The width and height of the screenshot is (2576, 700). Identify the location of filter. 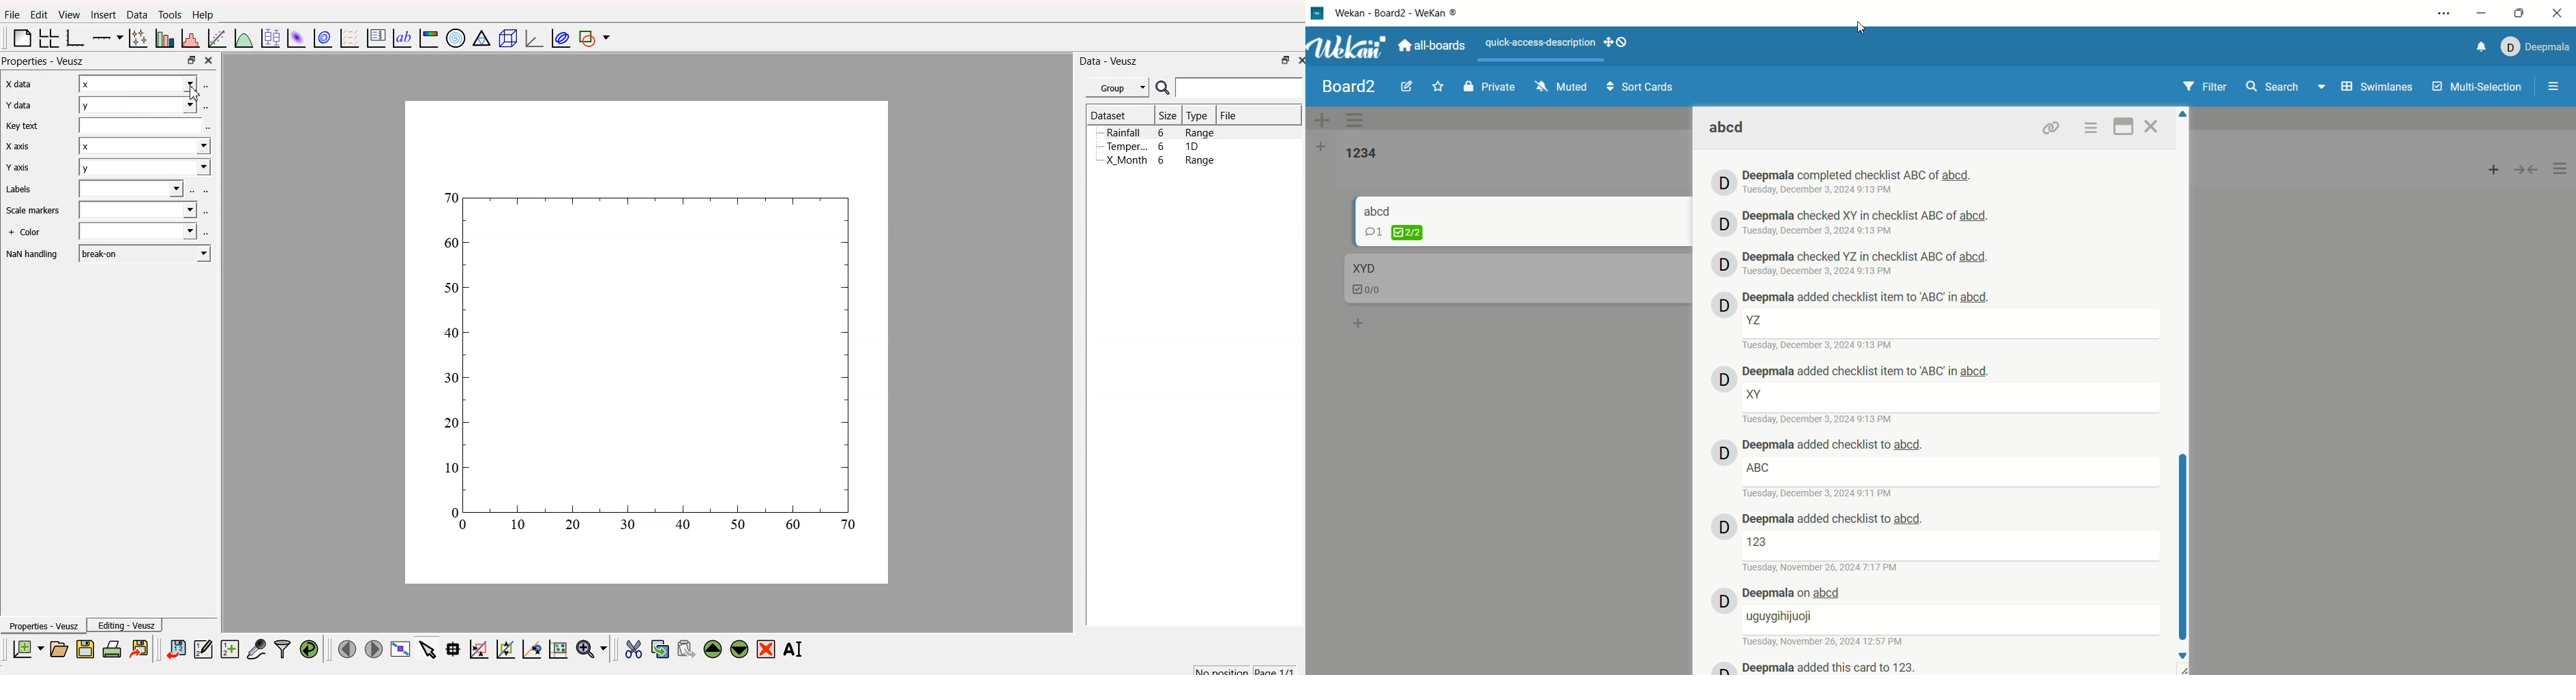
(2208, 87).